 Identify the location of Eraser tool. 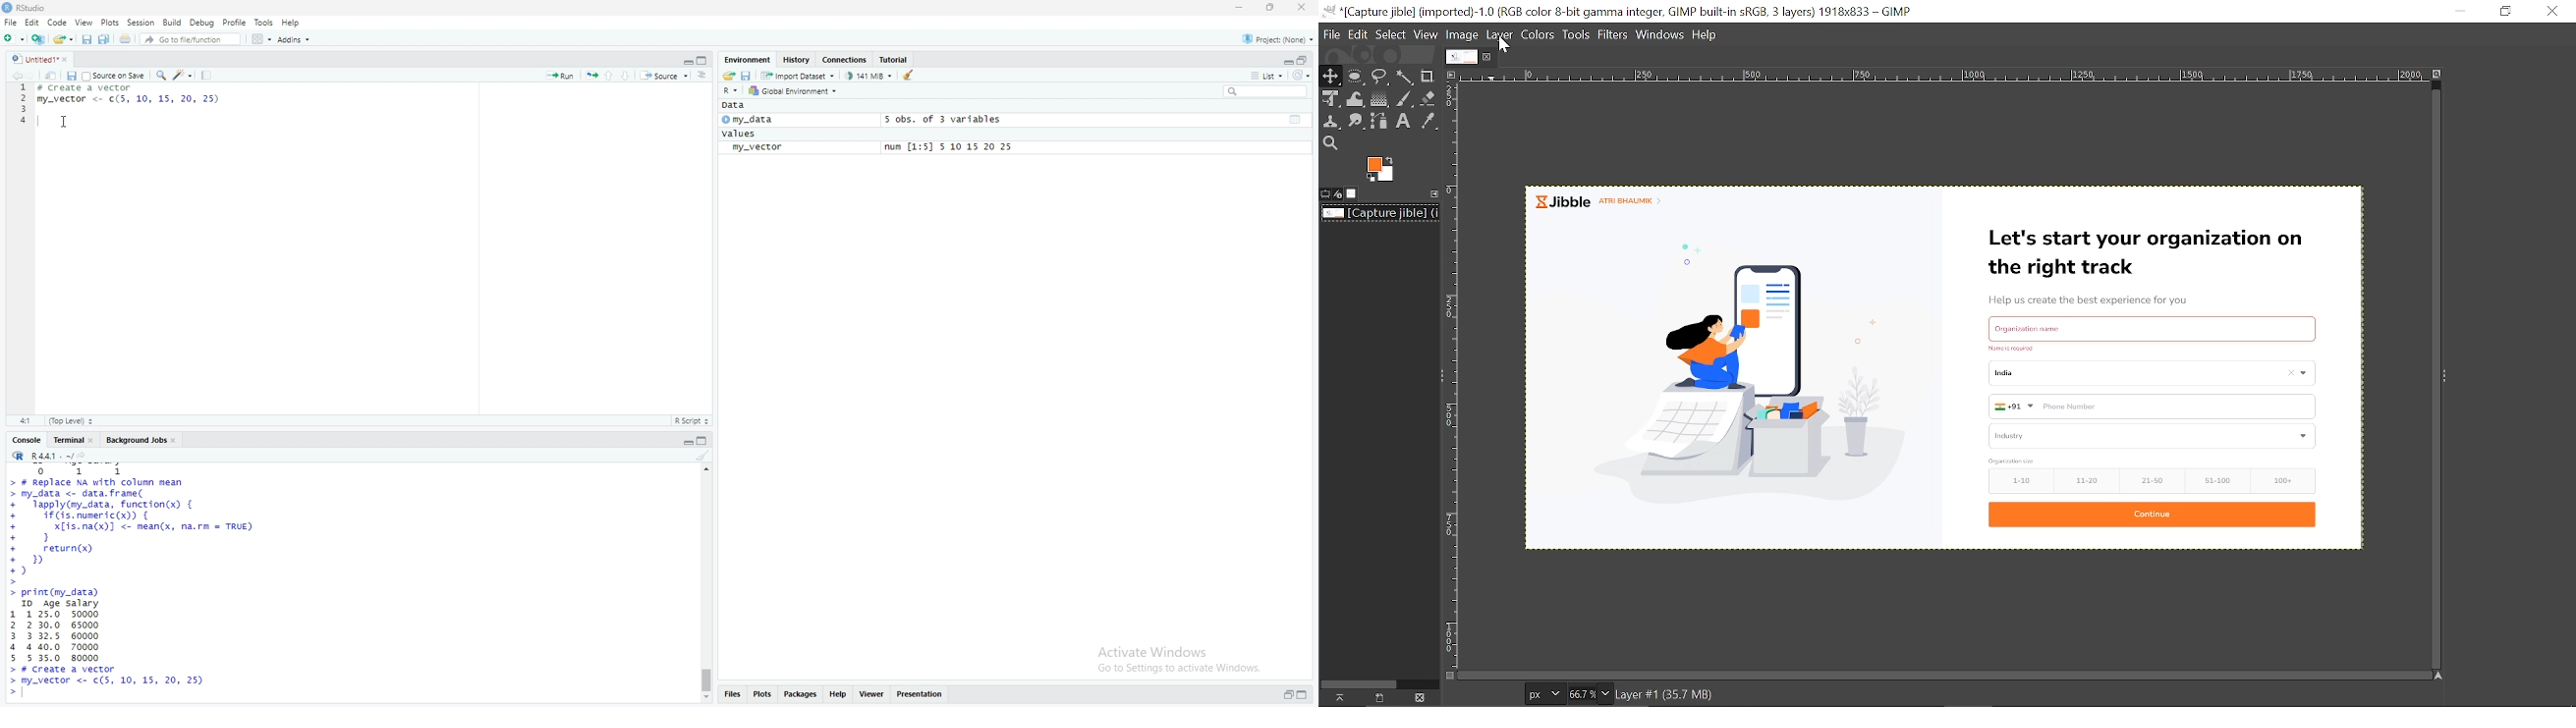
(1428, 97).